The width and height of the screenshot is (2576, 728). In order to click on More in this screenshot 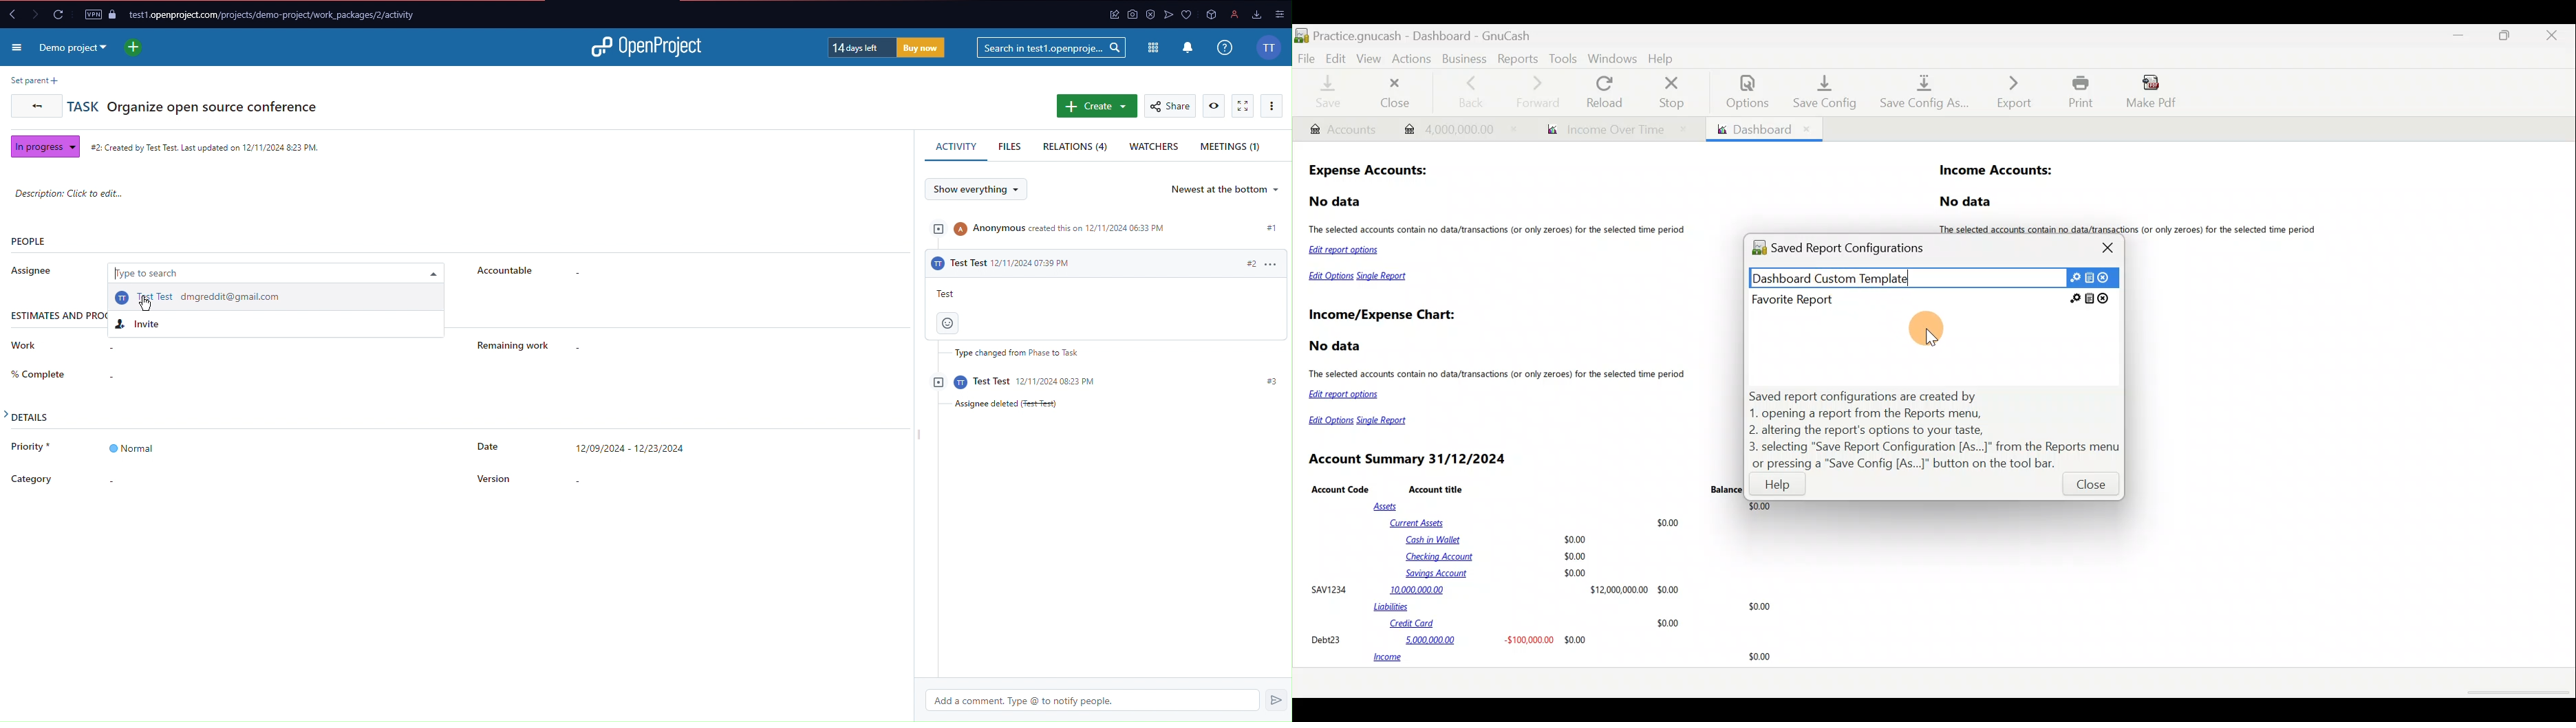, I will do `click(19, 47)`.